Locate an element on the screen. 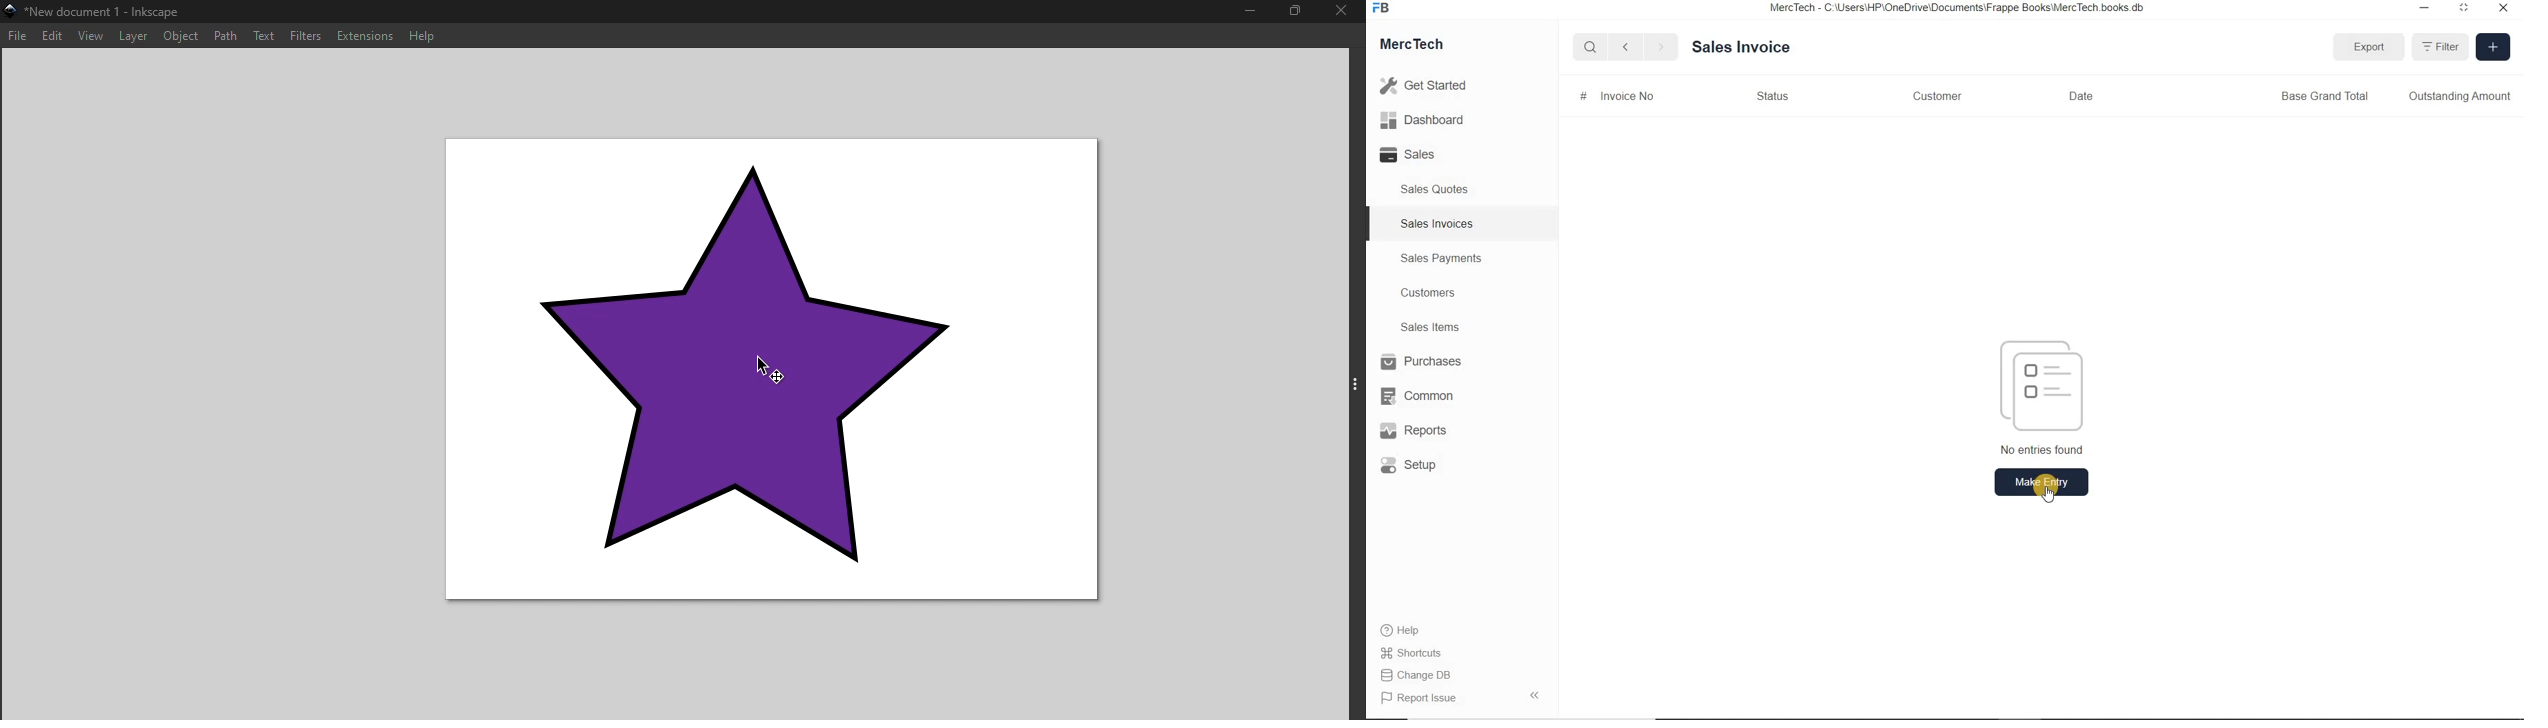 This screenshot has height=728, width=2548. Dashboard is located at coordinates (1429, 121).